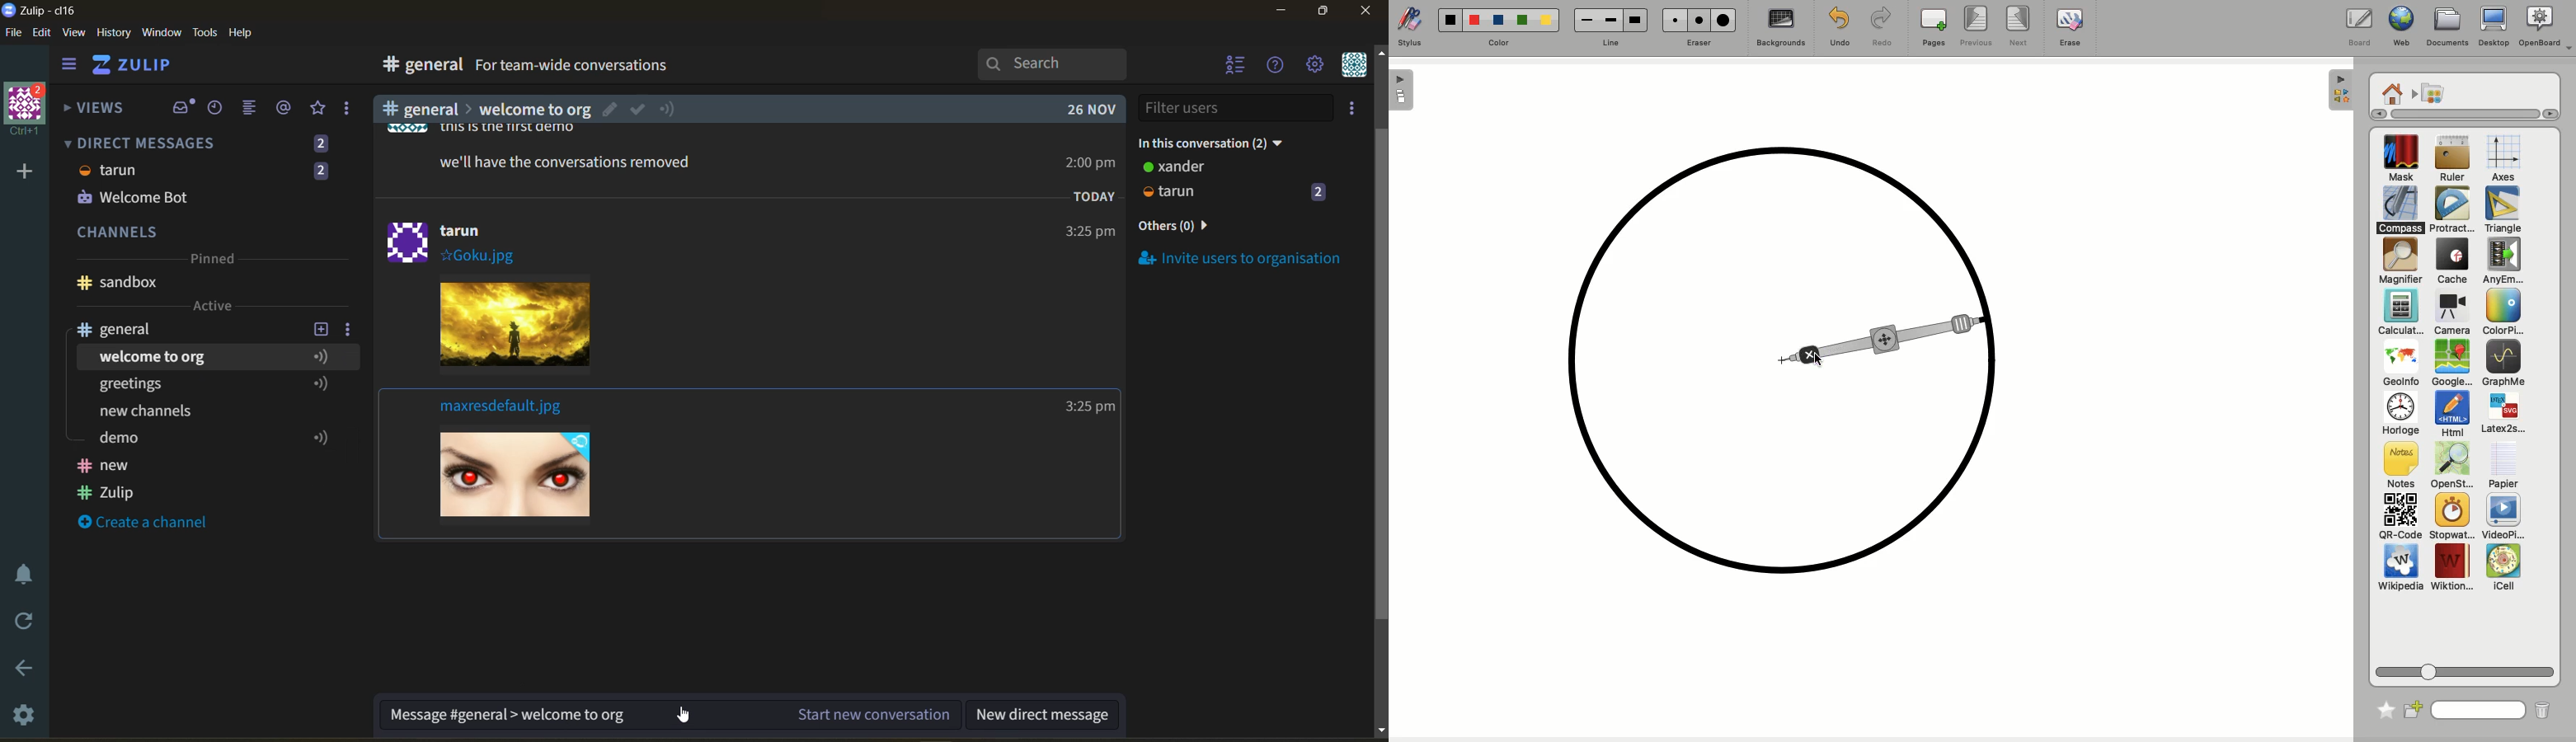 This screenshot has width=2576, height=756. What do you see at coordinates (125, 329) in the screenshot?
I see `channel name` at bounding box center [125, 329].